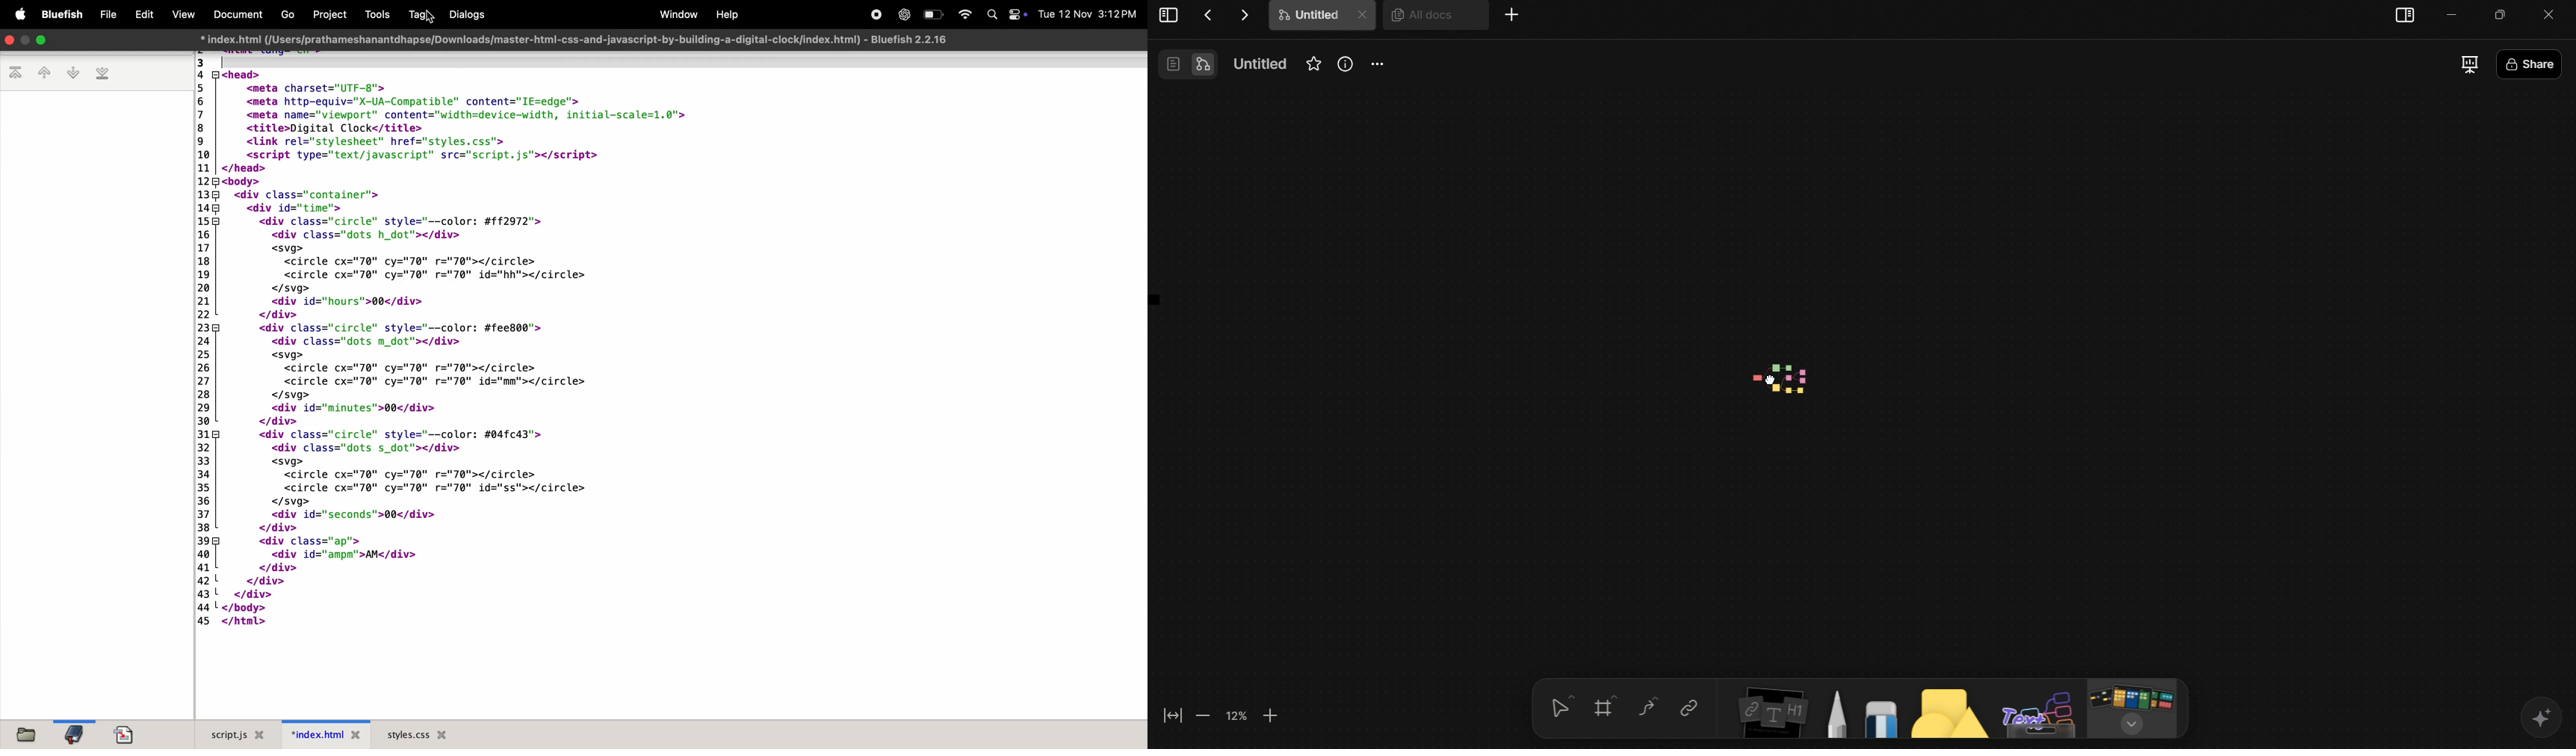 The height and width of the screenshot is (756, 2576). I want to click on Board/Template Tool, so click(2137, 712).